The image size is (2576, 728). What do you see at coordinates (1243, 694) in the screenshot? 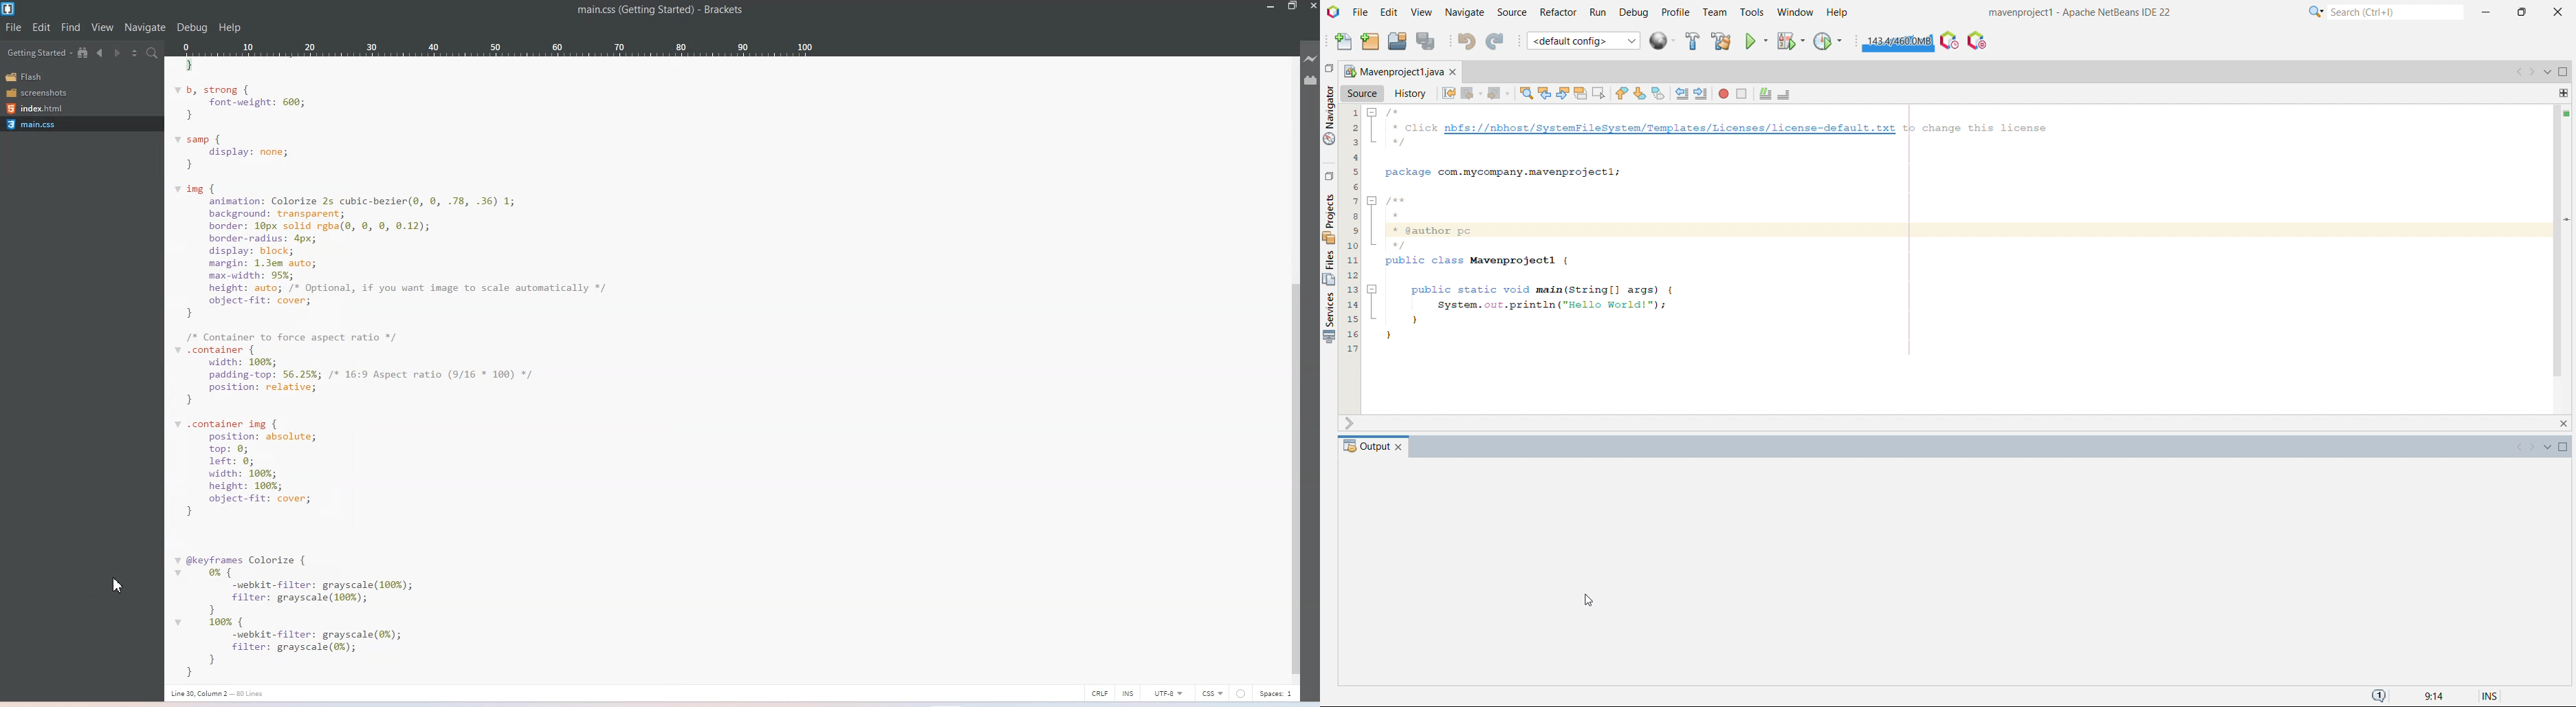
I see `No linter available` at bounding box center [1243, 694].